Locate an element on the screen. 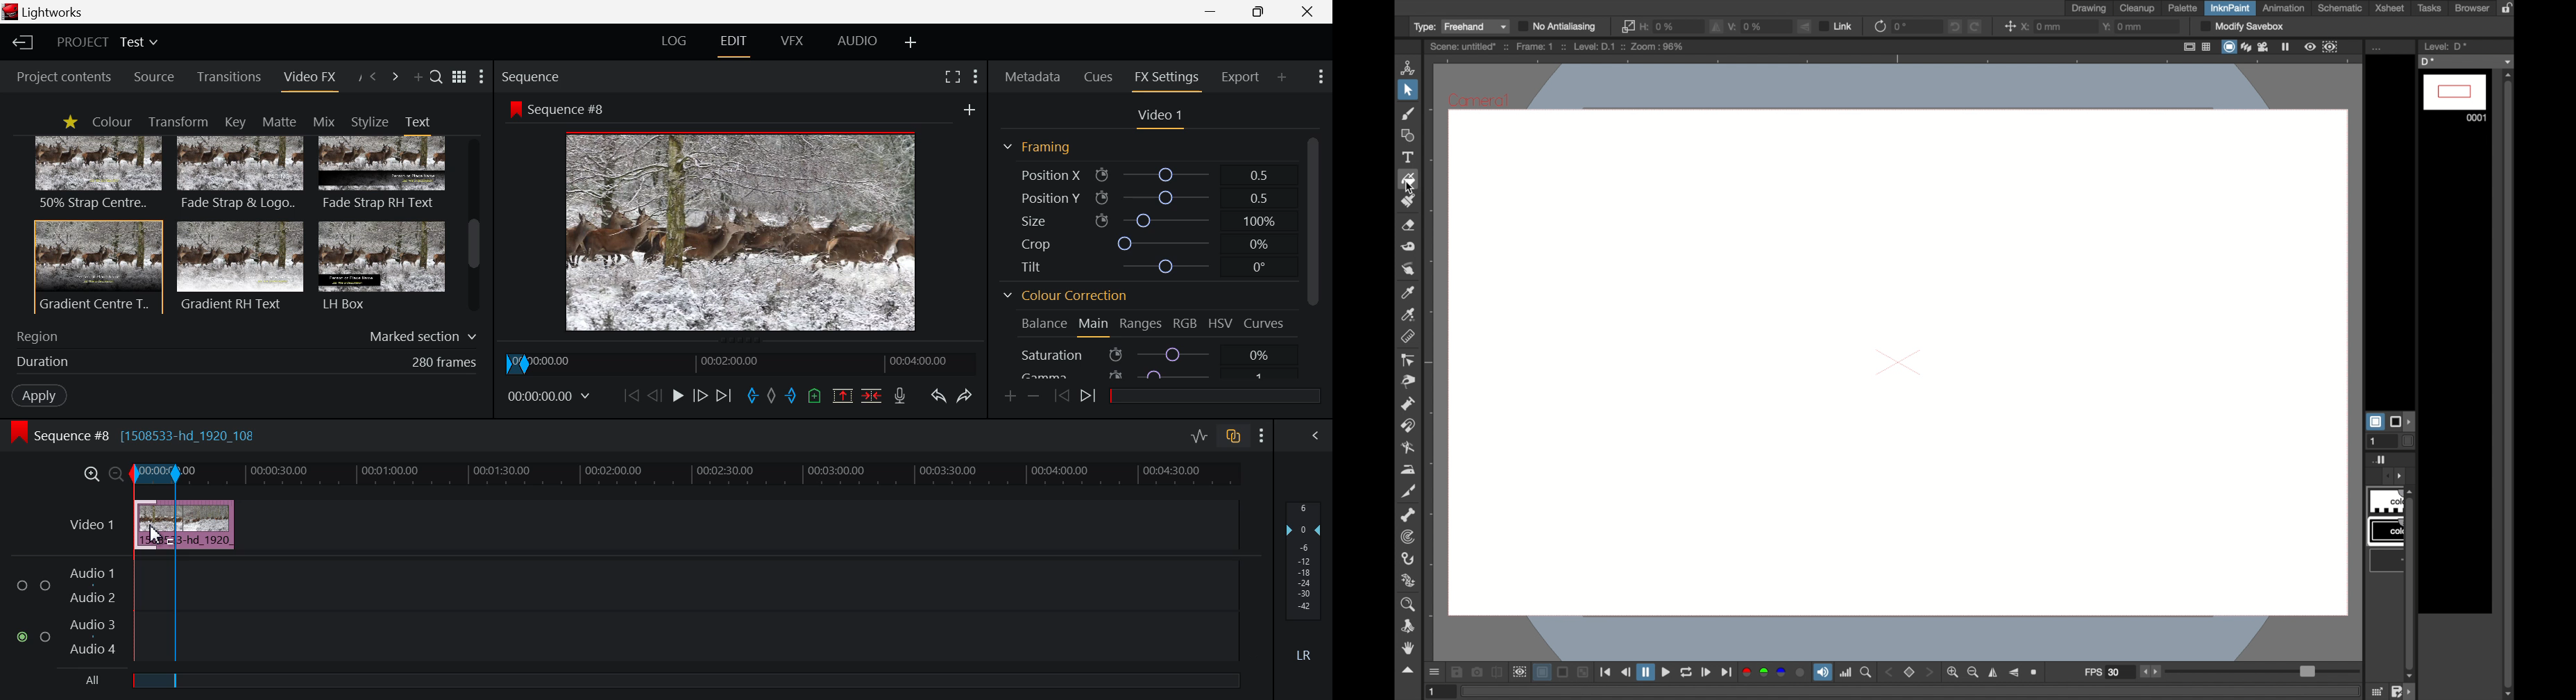 This screenshot has height=700, width=2576. inknpaint is located at coordinates (2230, 8).